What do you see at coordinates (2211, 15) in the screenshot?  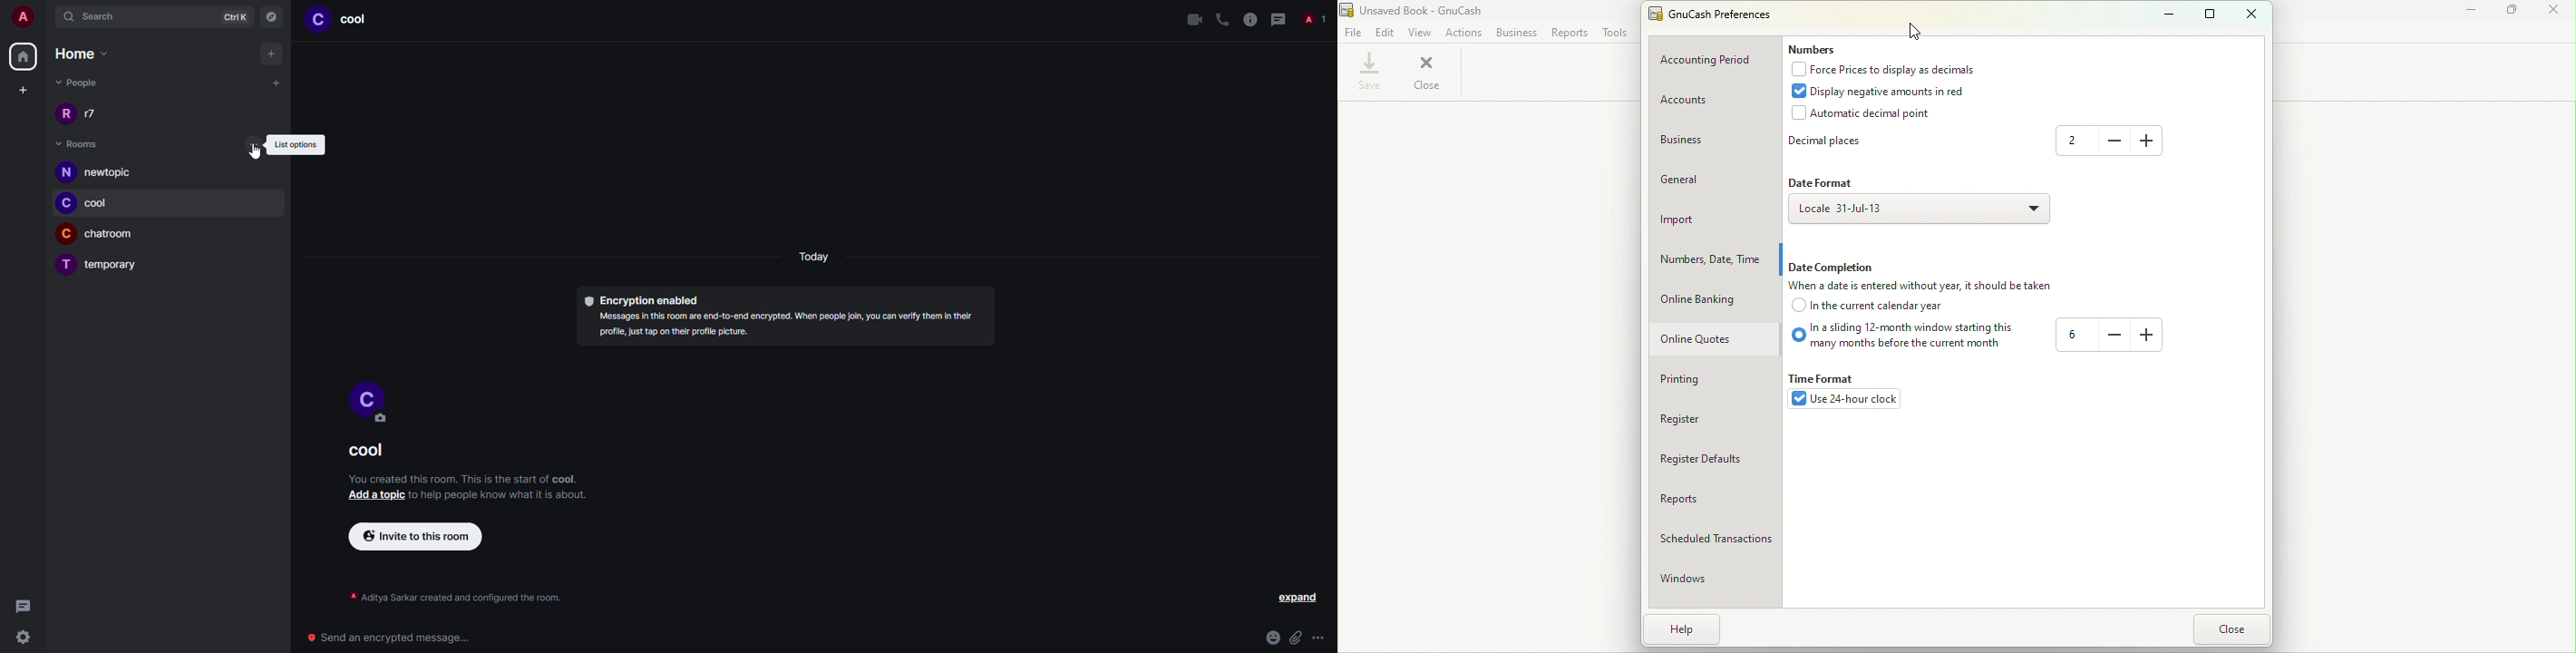 I see `Maximize` at bounding box center [2211, 15].